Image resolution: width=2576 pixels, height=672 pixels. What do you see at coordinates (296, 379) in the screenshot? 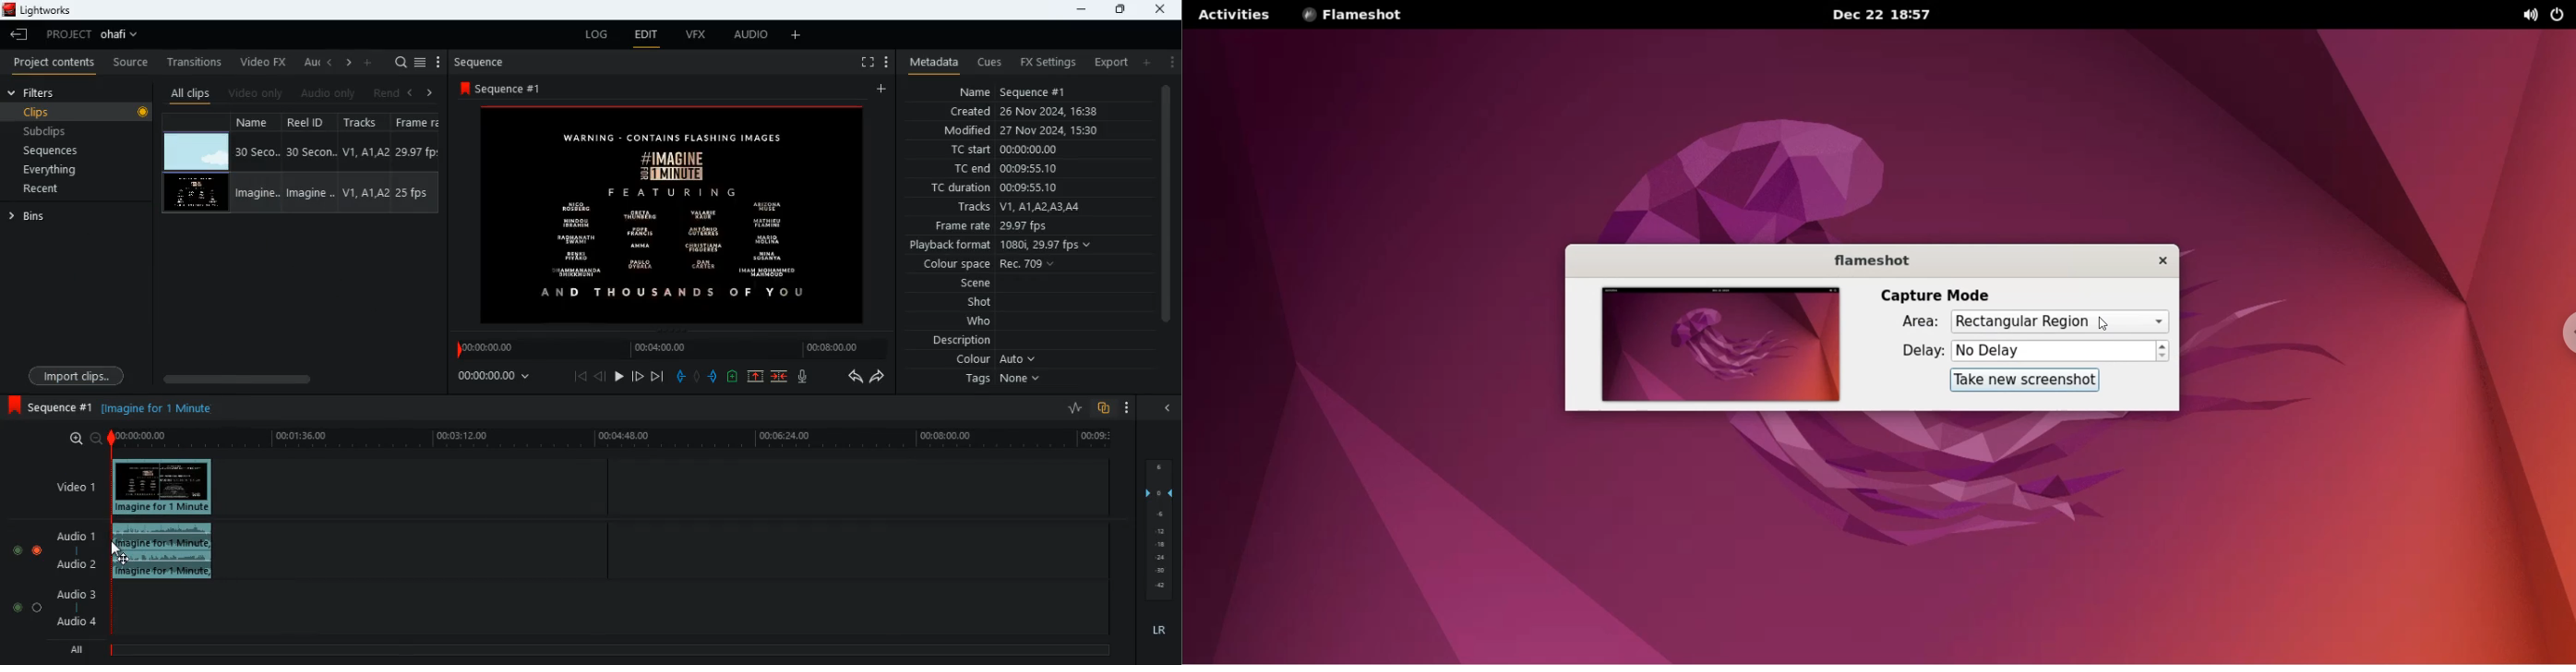
I see `scroll bar` at bounding box center [296, 379].